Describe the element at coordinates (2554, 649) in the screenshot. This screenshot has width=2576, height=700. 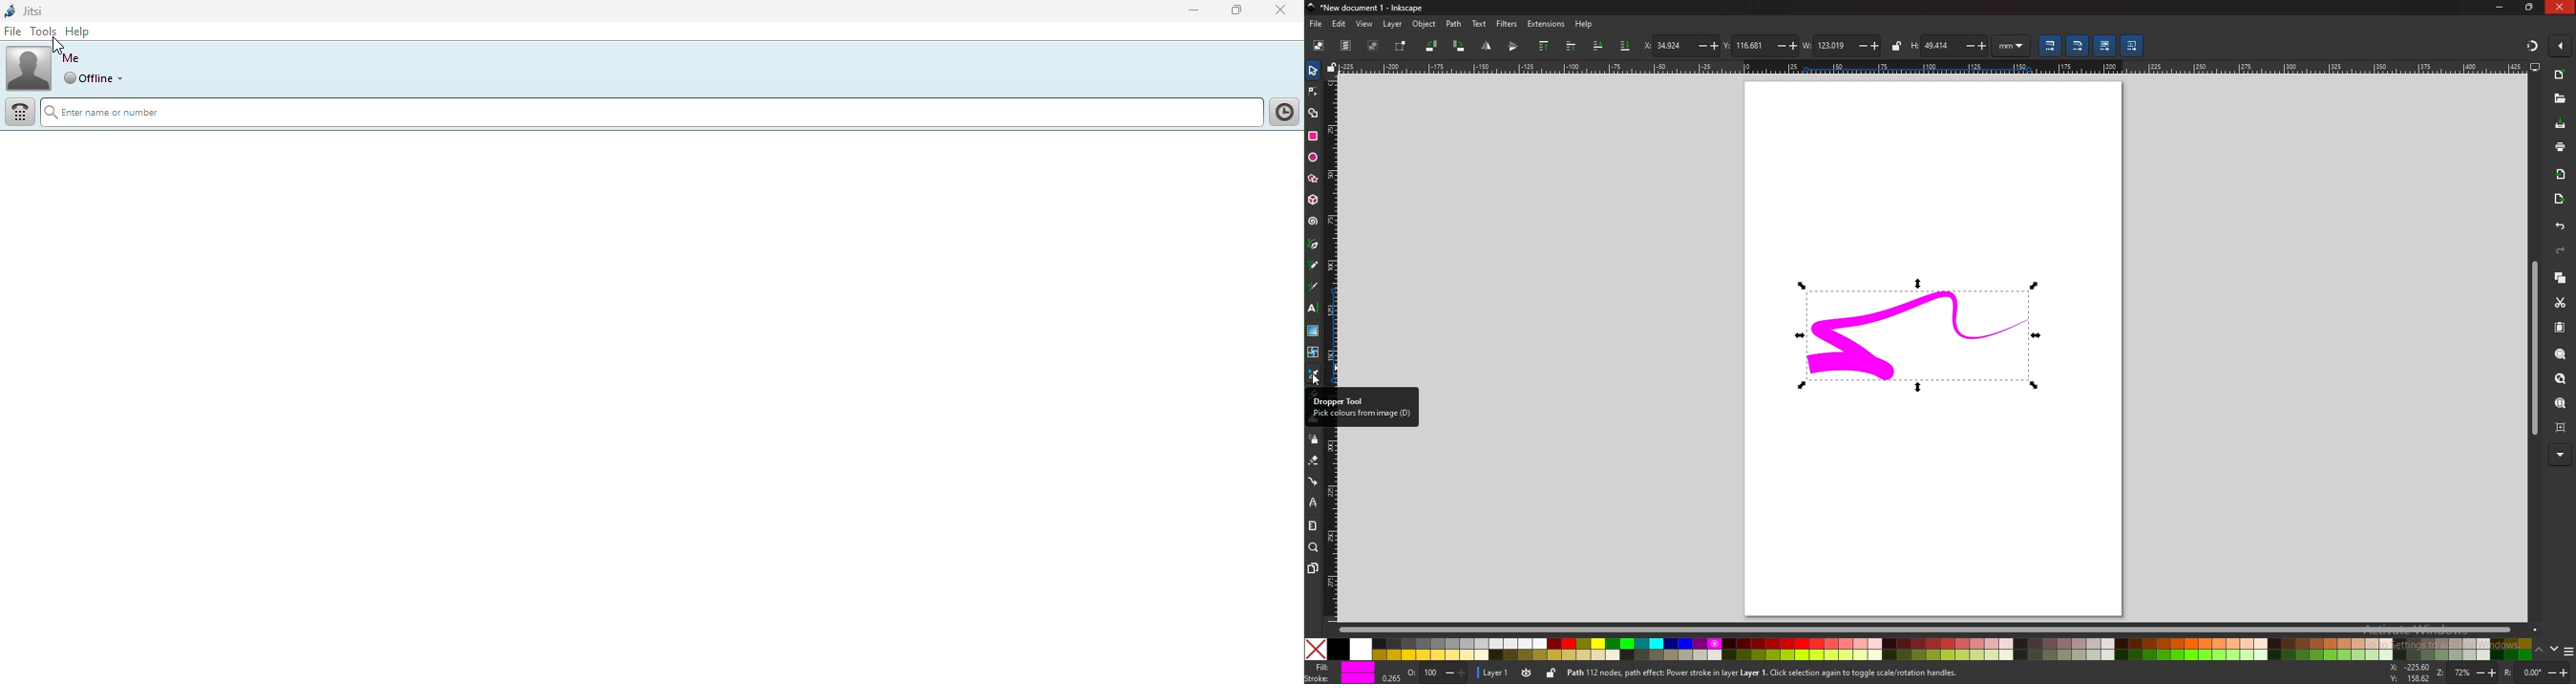
I see `down` at that location.